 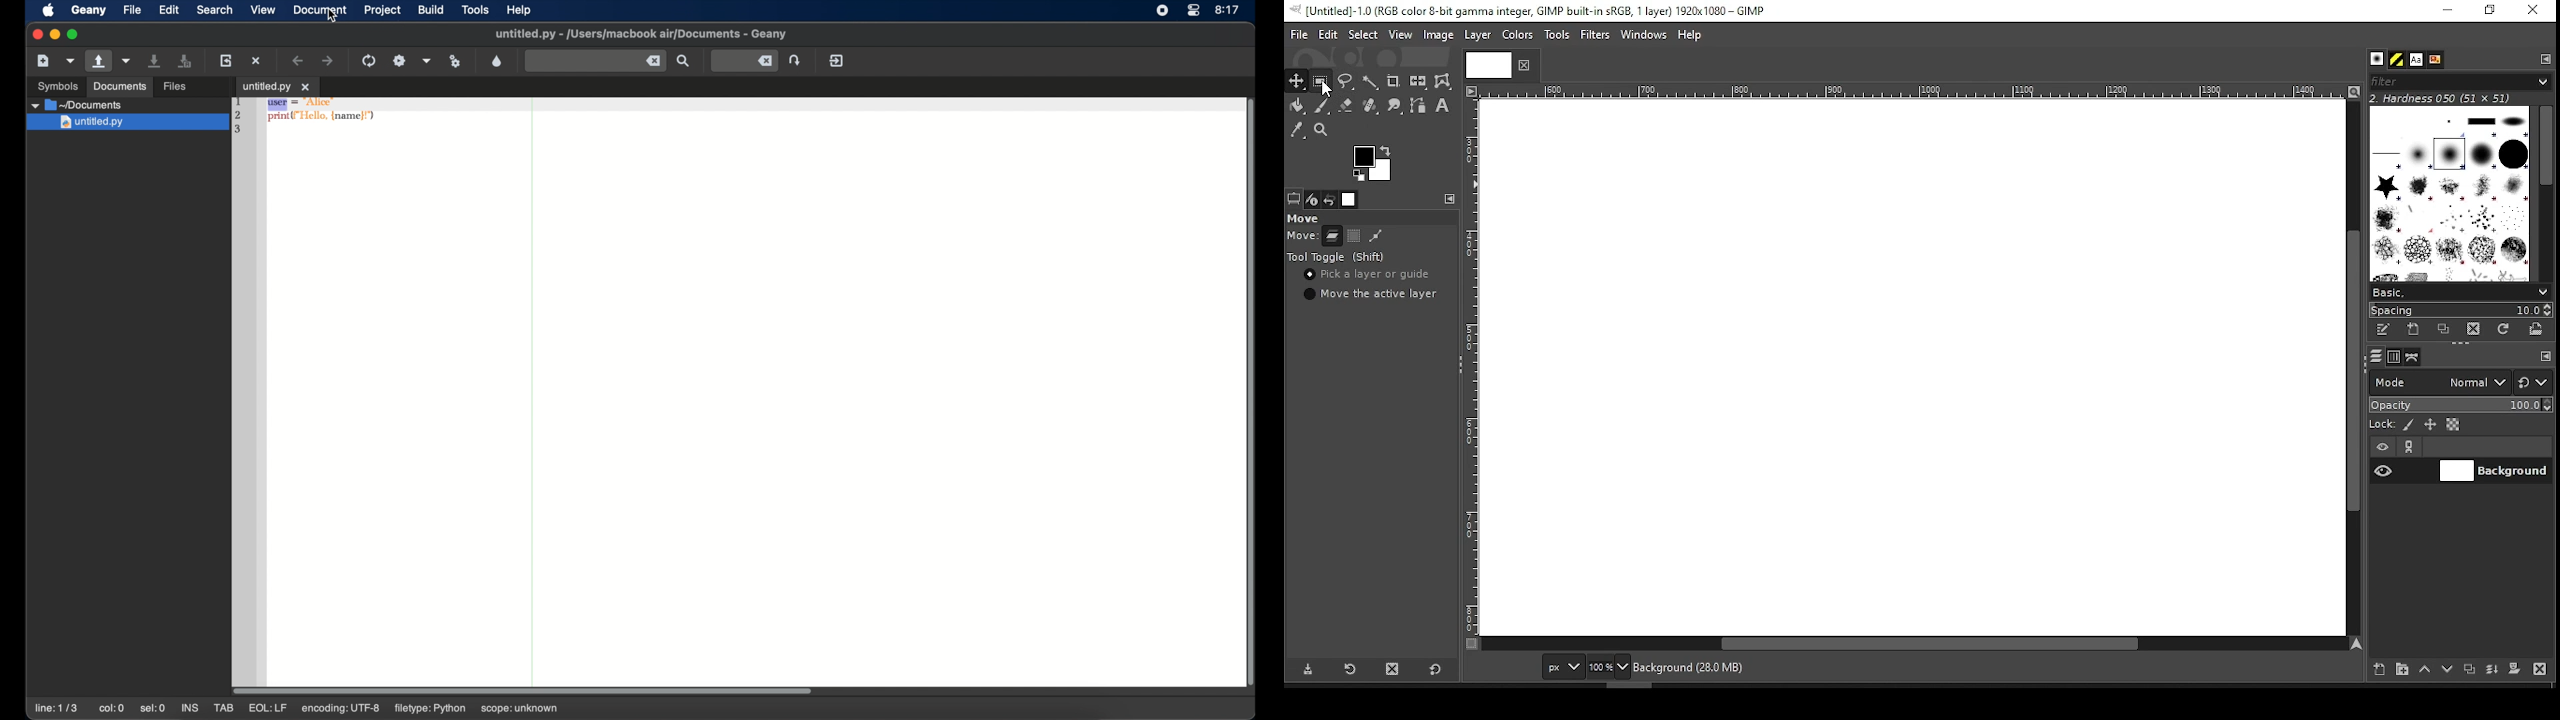 I want to click on , so click(x=1909, y=92).